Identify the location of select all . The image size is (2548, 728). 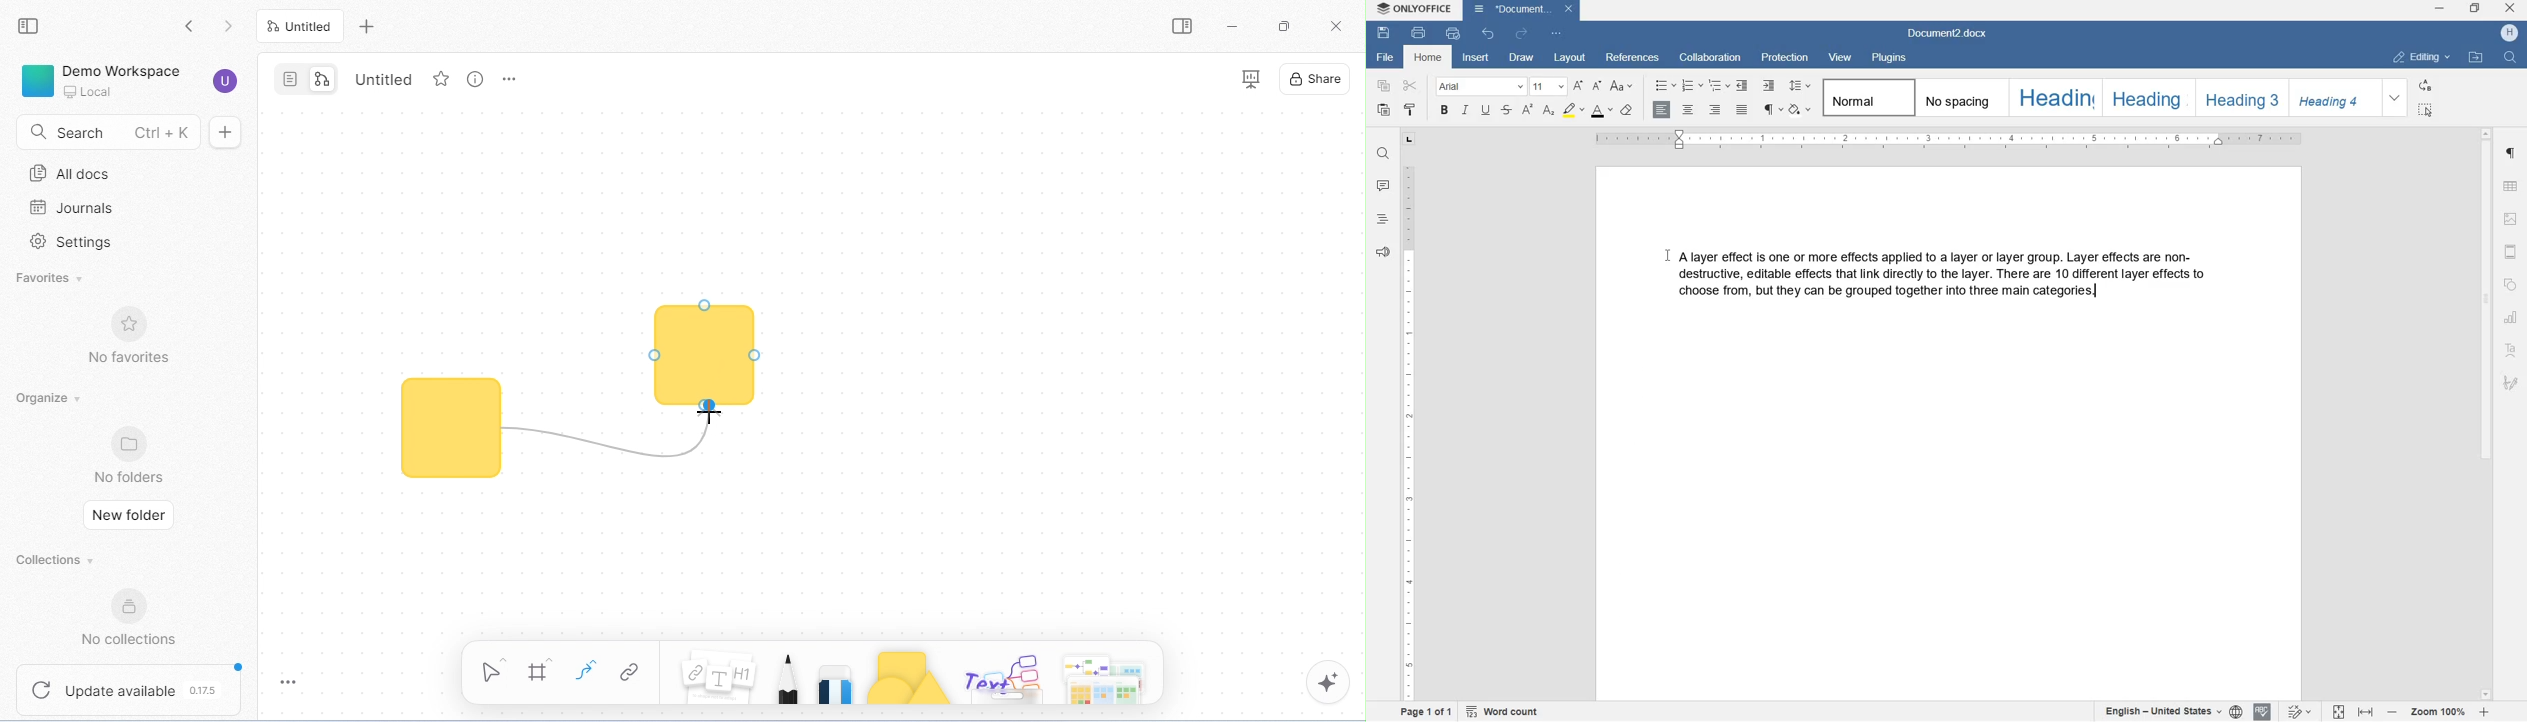
(2427, 109).